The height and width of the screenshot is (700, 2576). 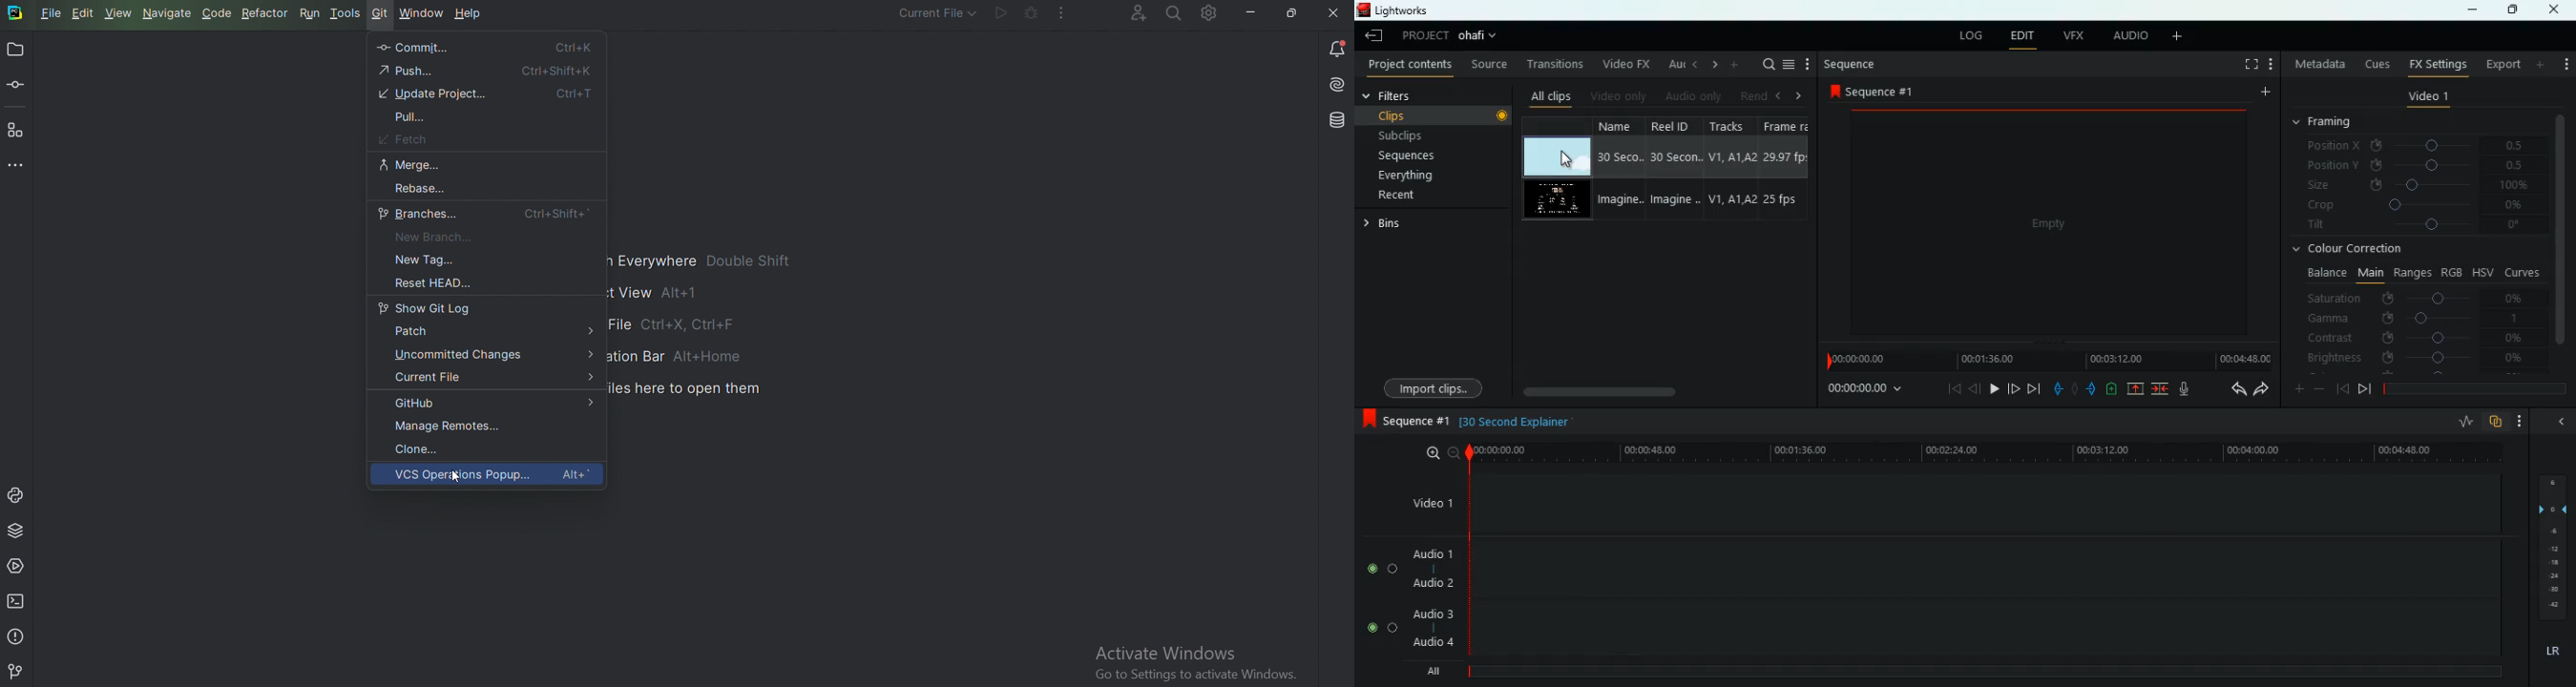 I want to click on scroll, so click(x=1641, y=388).